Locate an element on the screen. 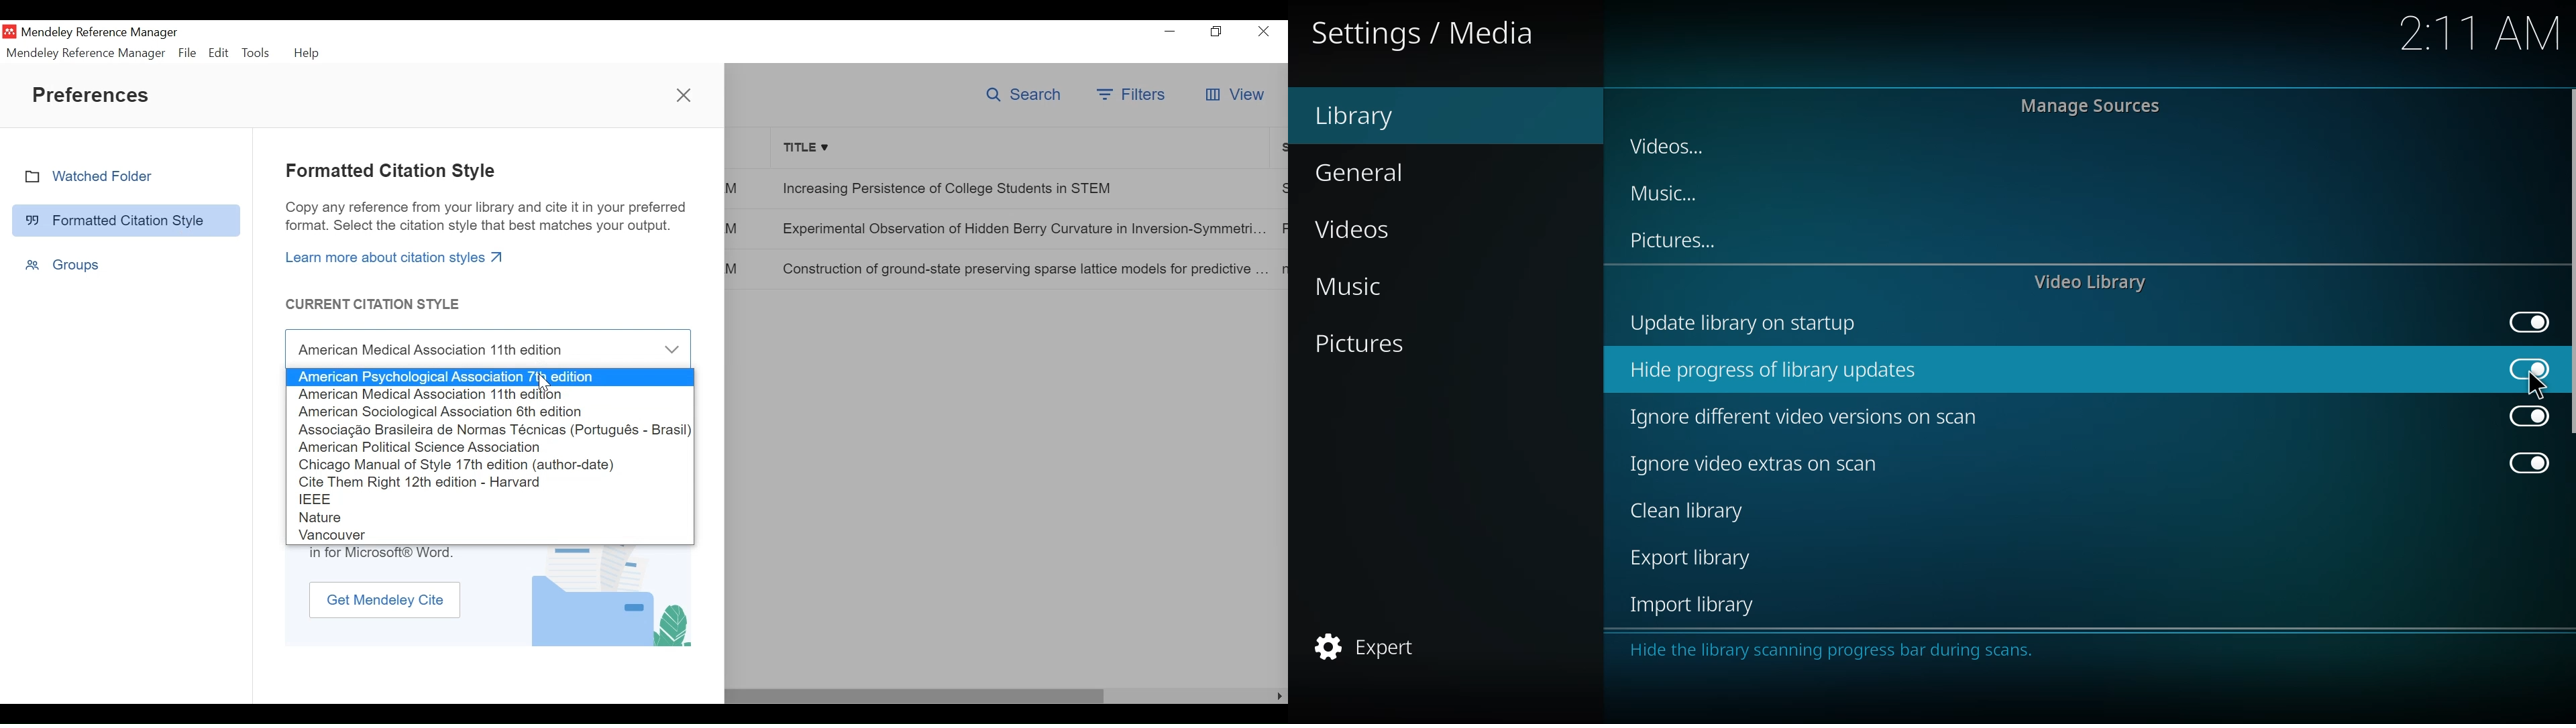 This screenshot has width=2576, height=728. cursor is located at coordinates (2537, 385).